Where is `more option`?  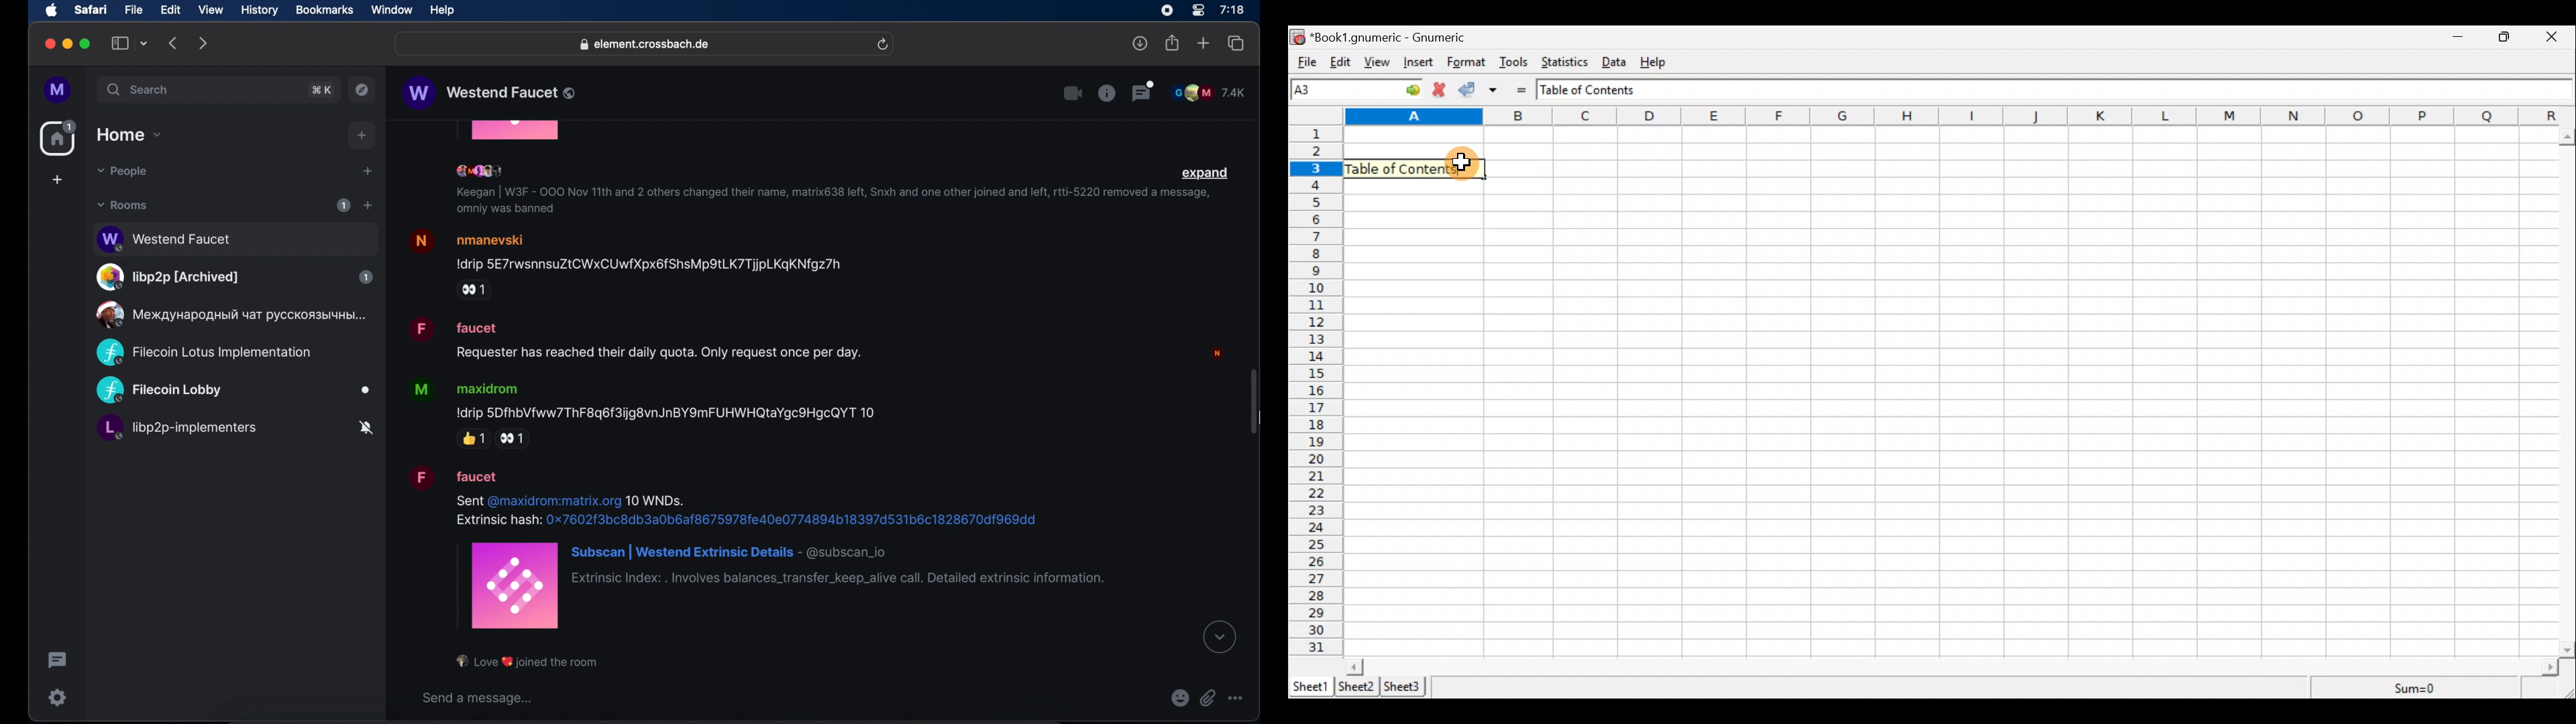
more option is located at coordinates (1236, 698).